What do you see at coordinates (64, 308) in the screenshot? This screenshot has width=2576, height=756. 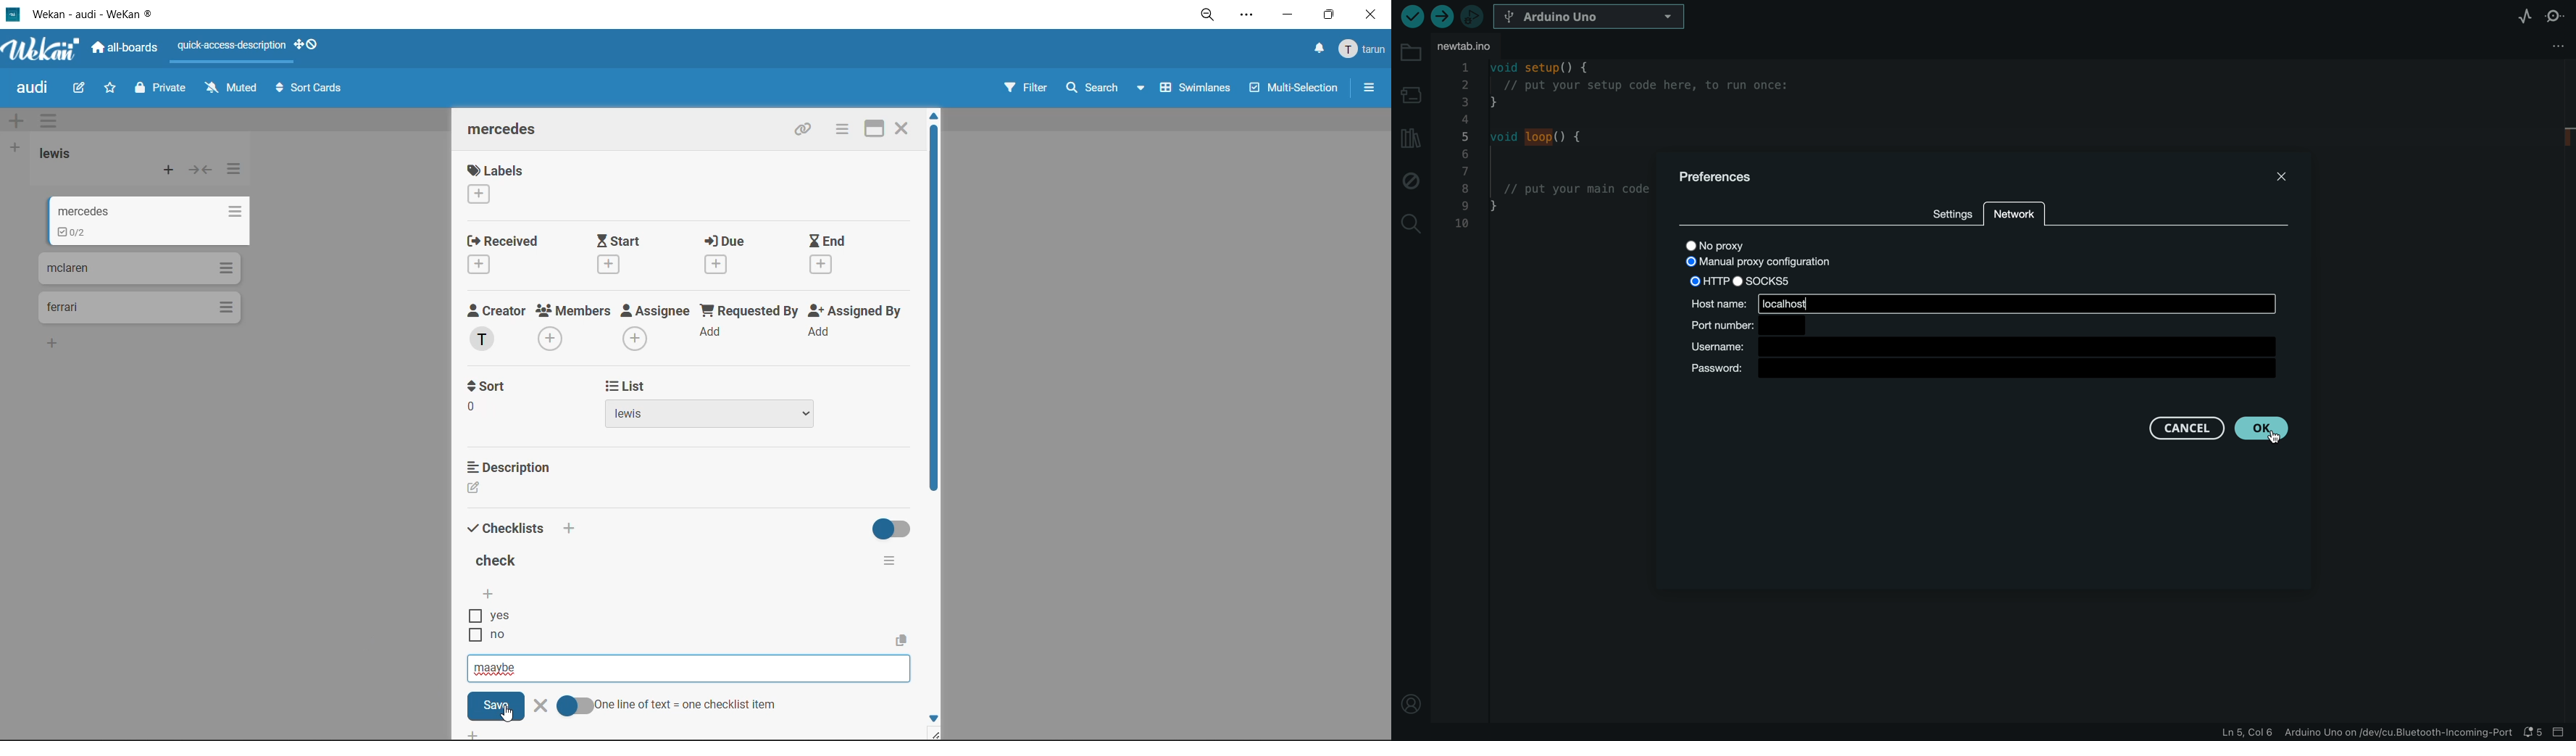 I see `ferari` at bounding box center [64, 308].